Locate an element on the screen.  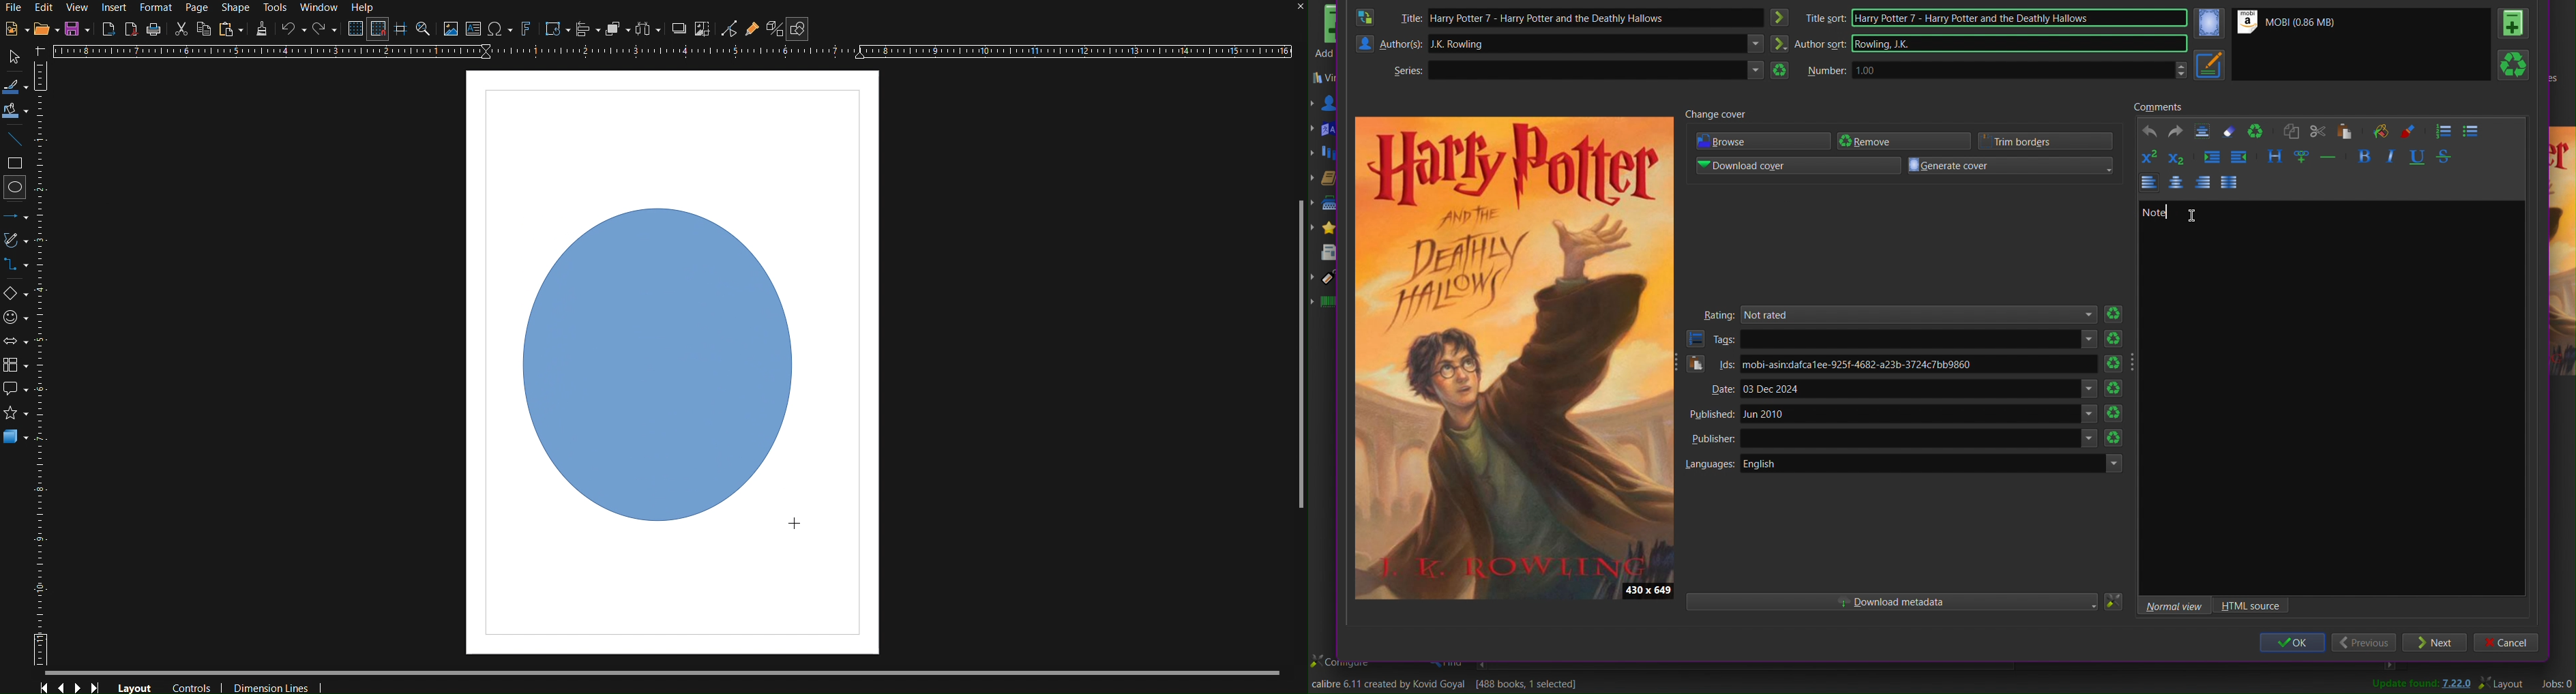
Arrange is located at coordinates (617, 30).